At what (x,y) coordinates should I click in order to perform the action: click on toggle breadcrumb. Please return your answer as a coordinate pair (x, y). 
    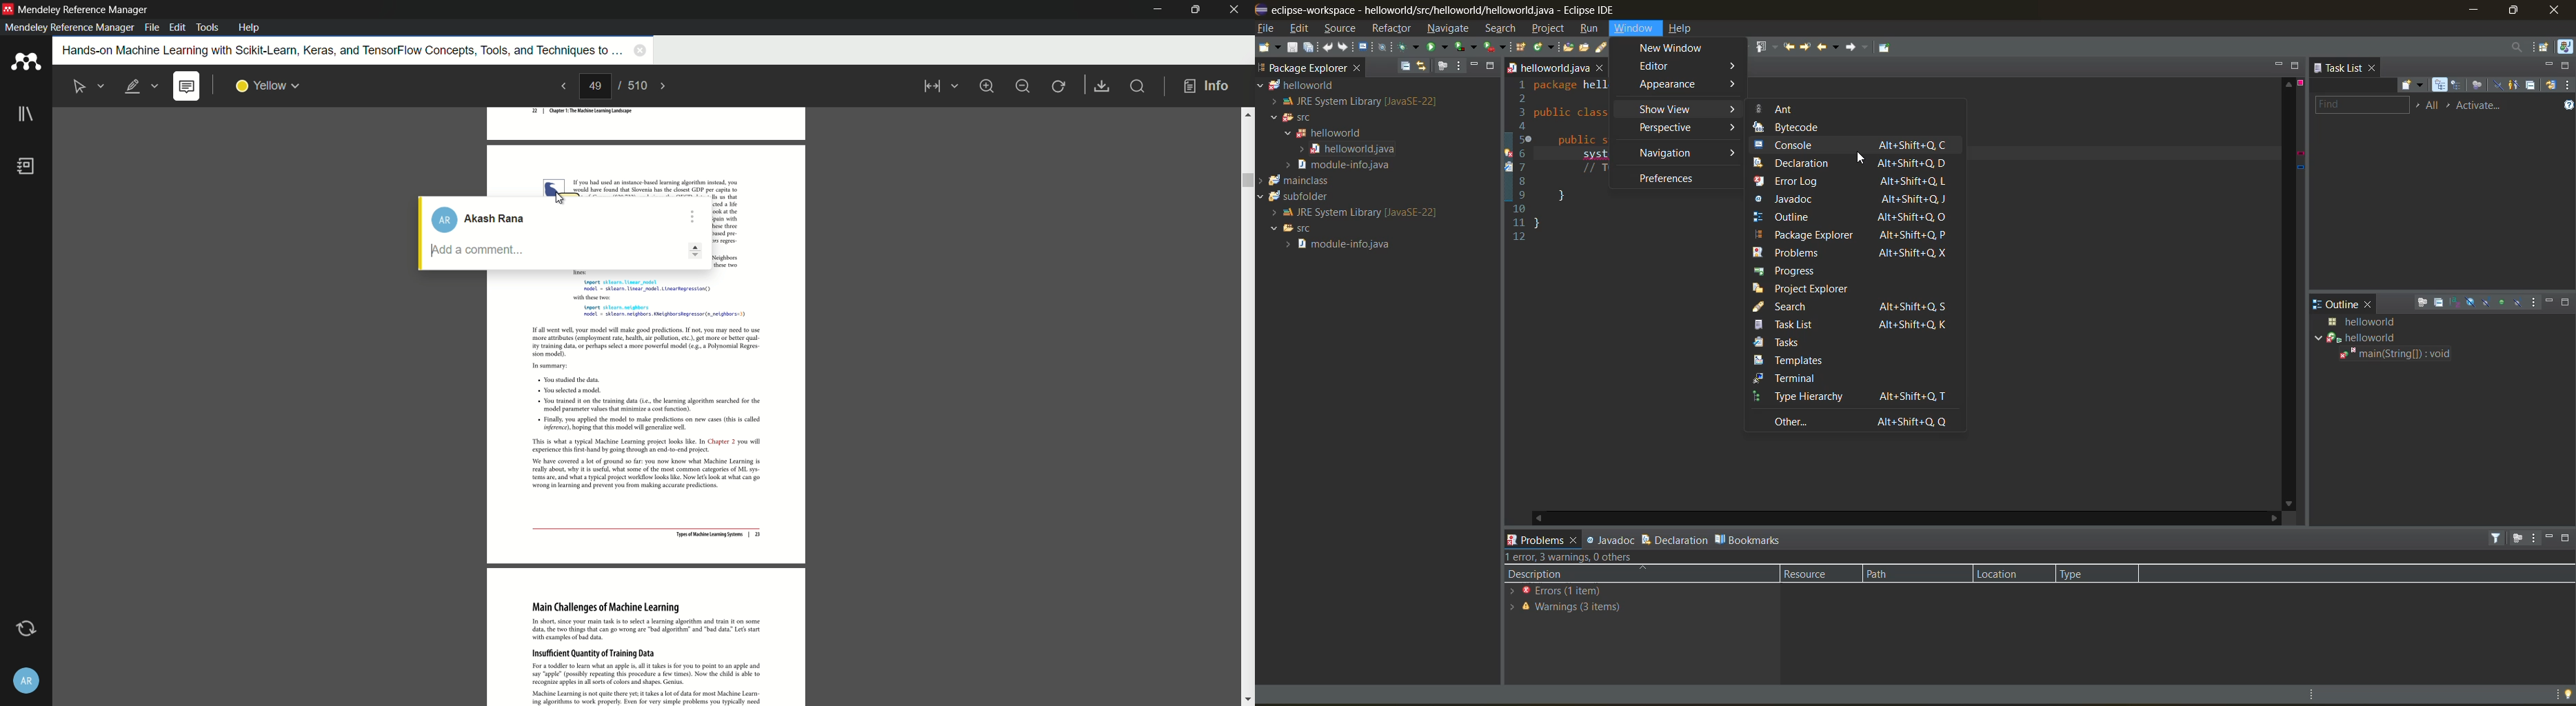
    Looking at the image, I should click on (1634, 48).